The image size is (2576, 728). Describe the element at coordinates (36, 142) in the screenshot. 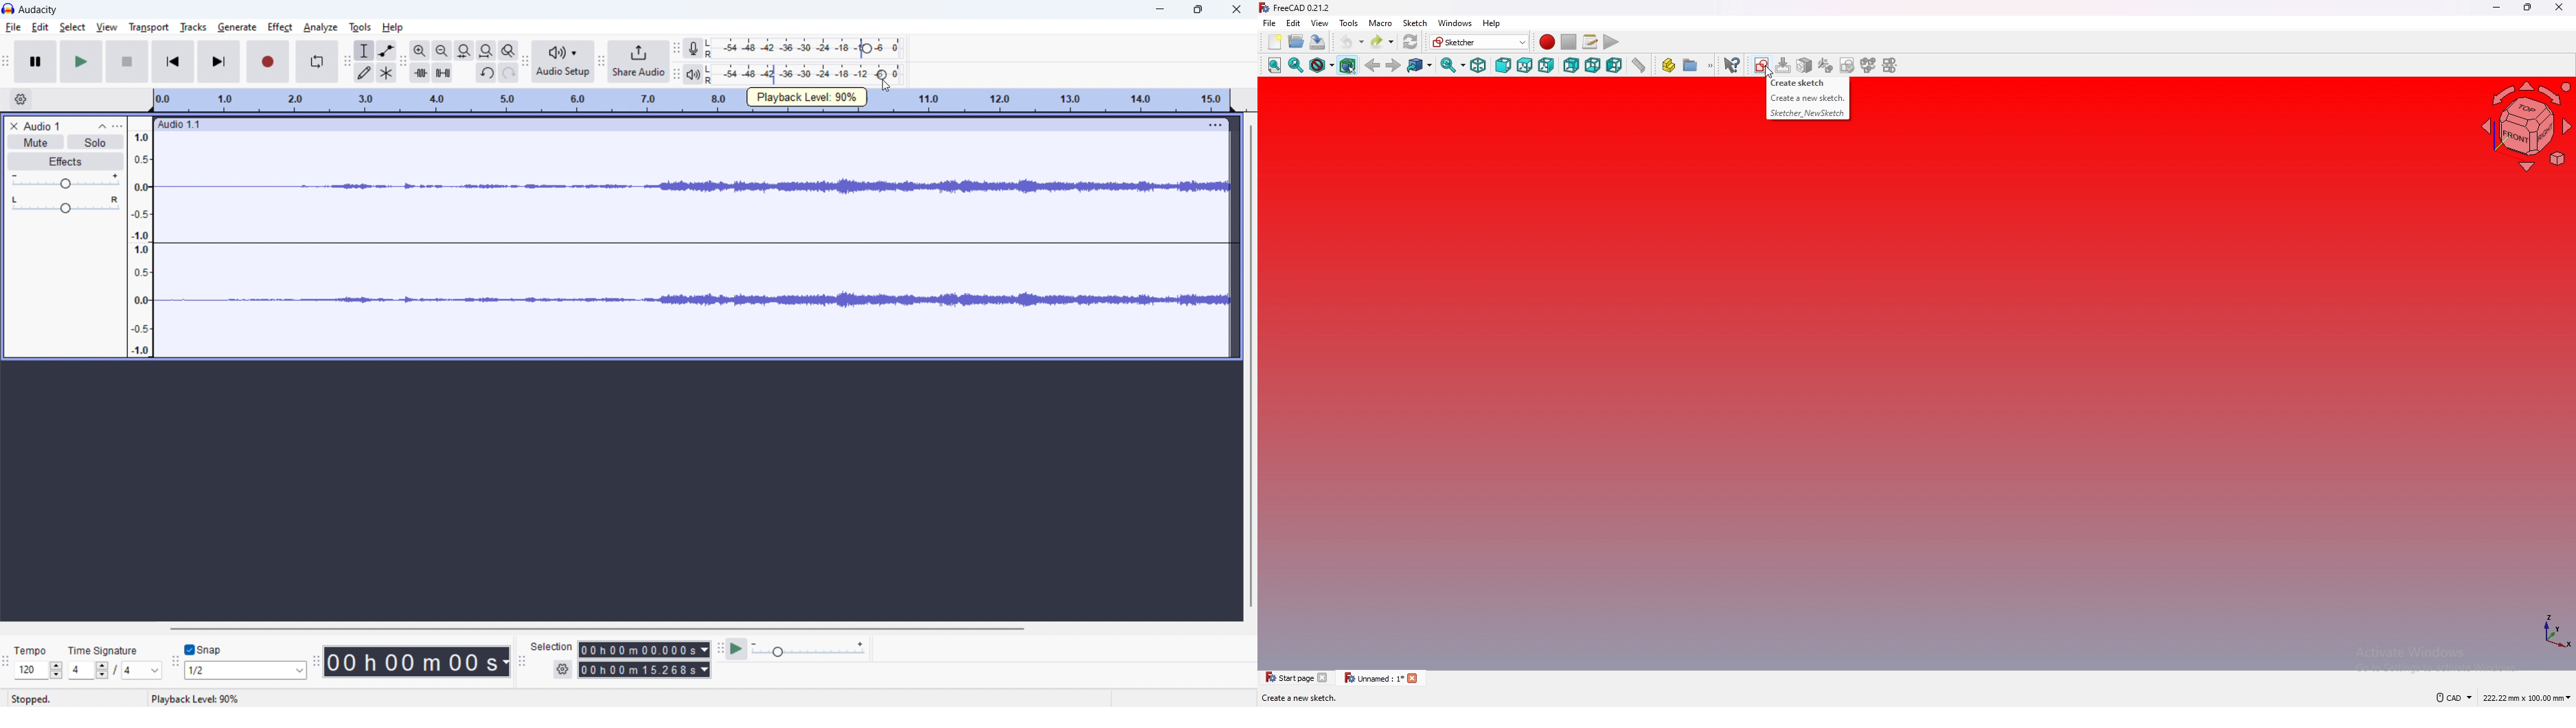

I see `mute` at that location.